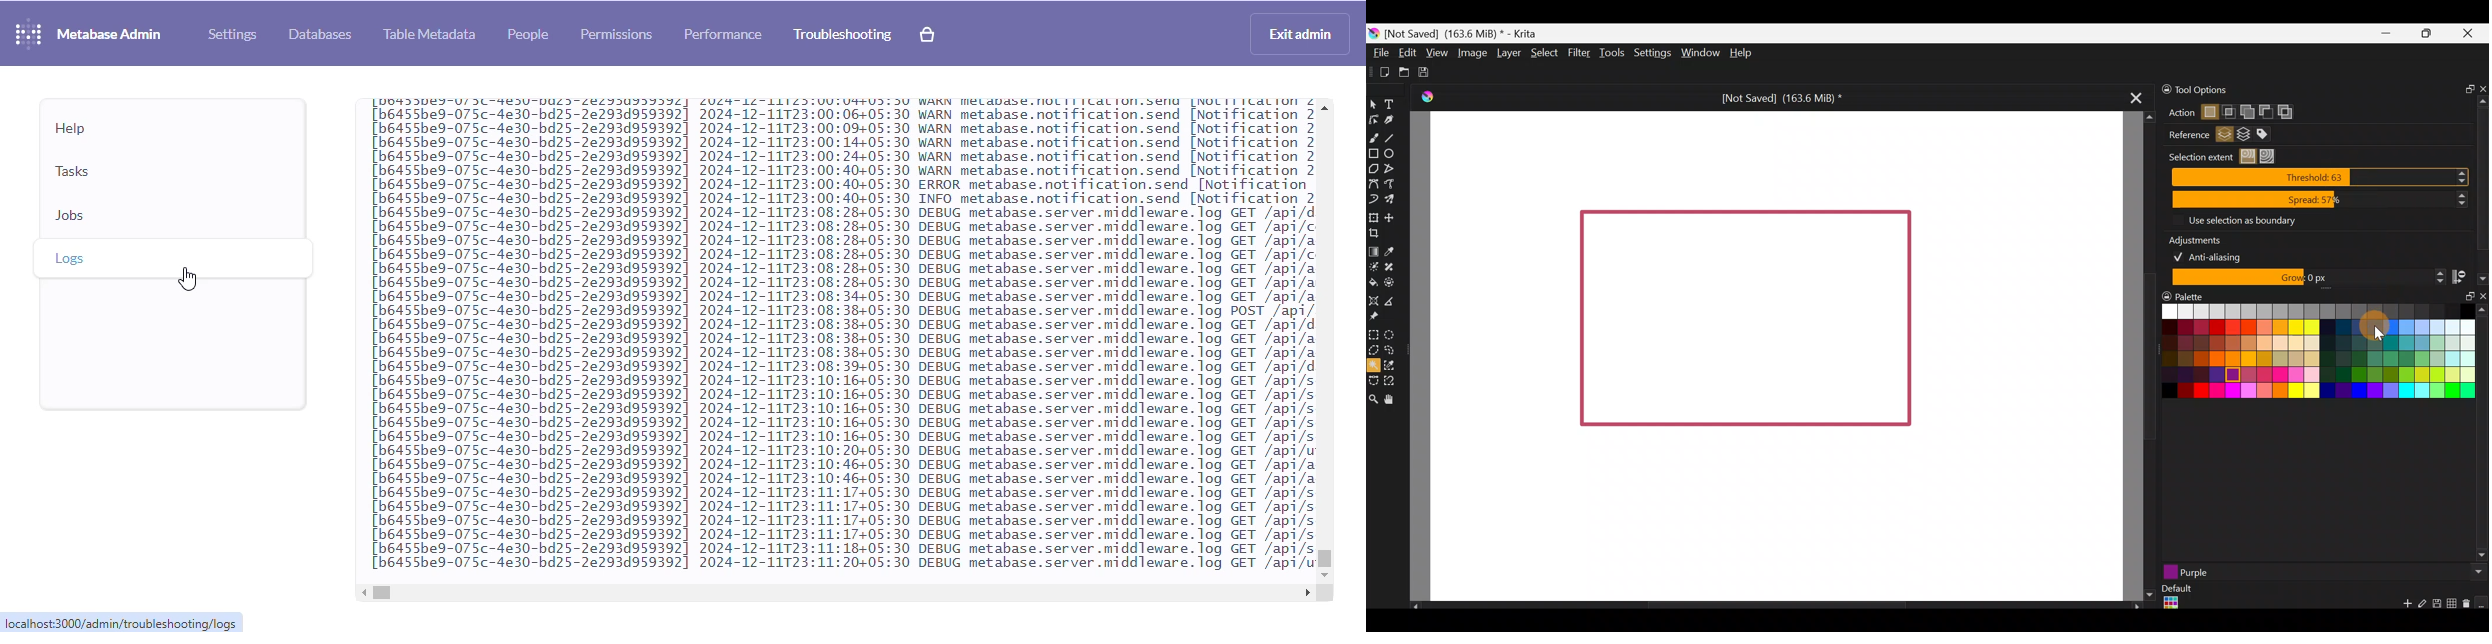 The width and height of the screenshot is (2492, 644). Describe the element at coordinates (72, 258) in the screenshot. I see `logs` at that location.